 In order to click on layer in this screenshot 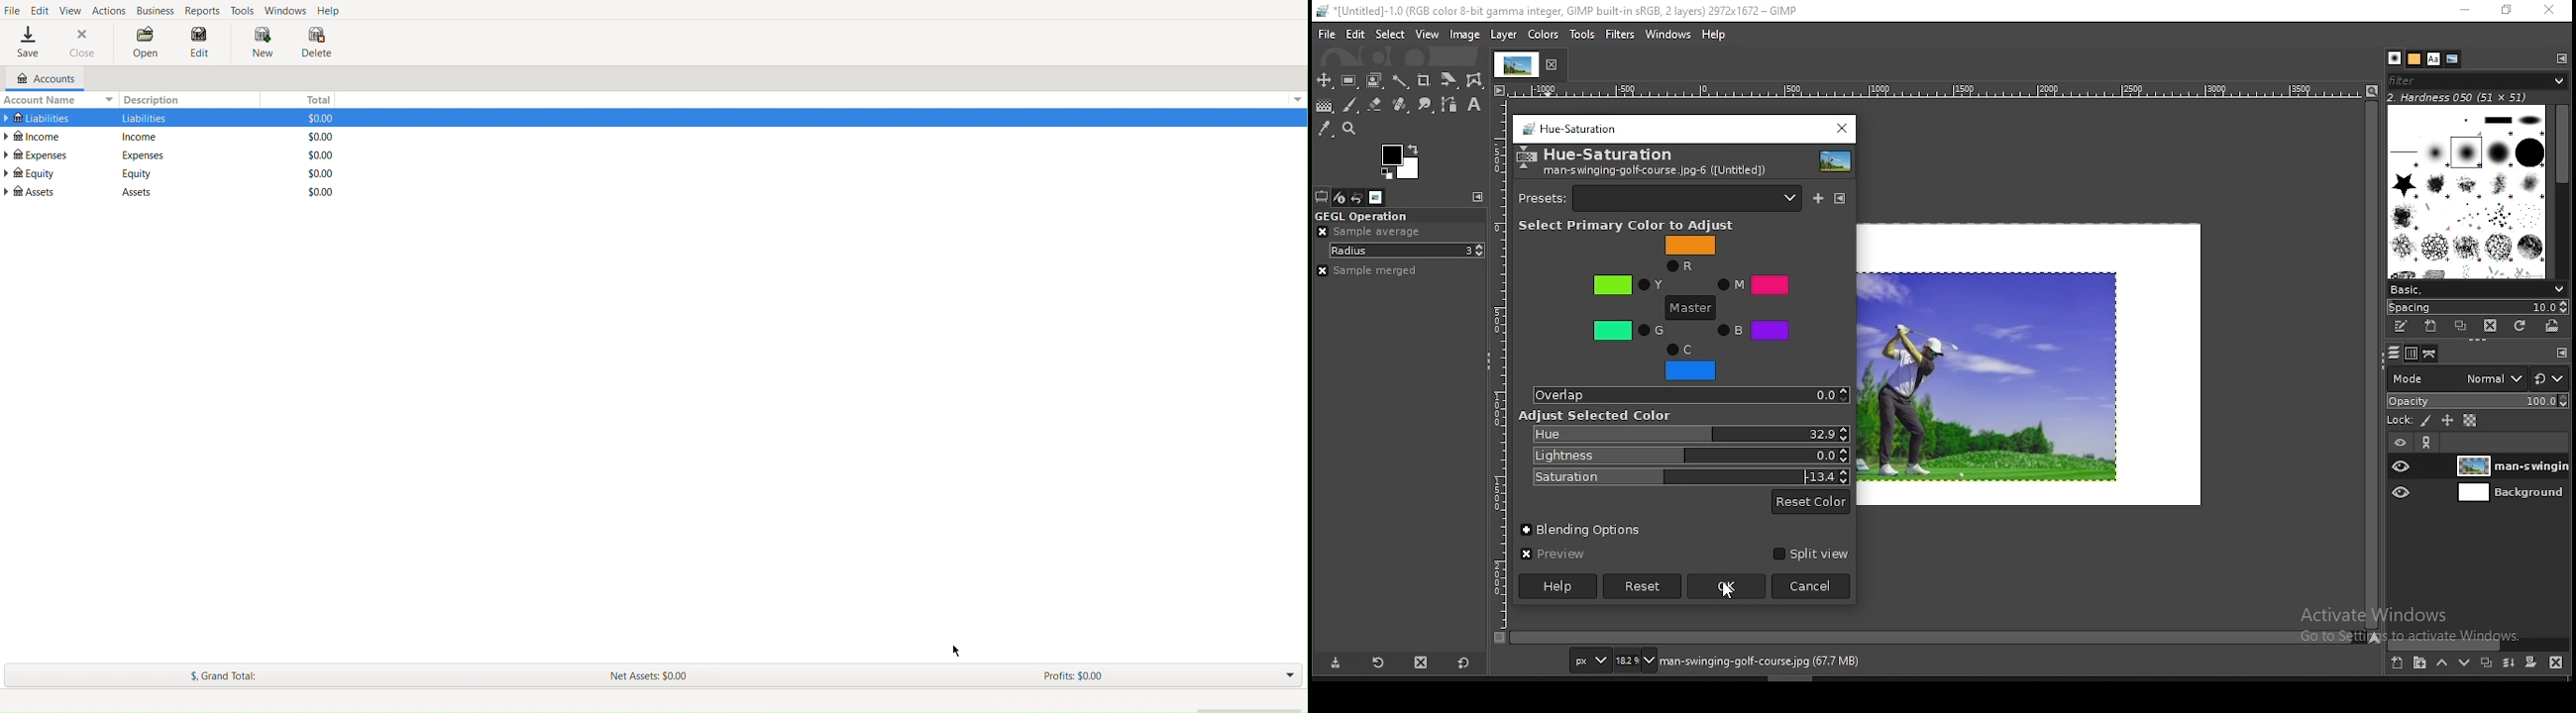, I will do `click(2513, 495)`.